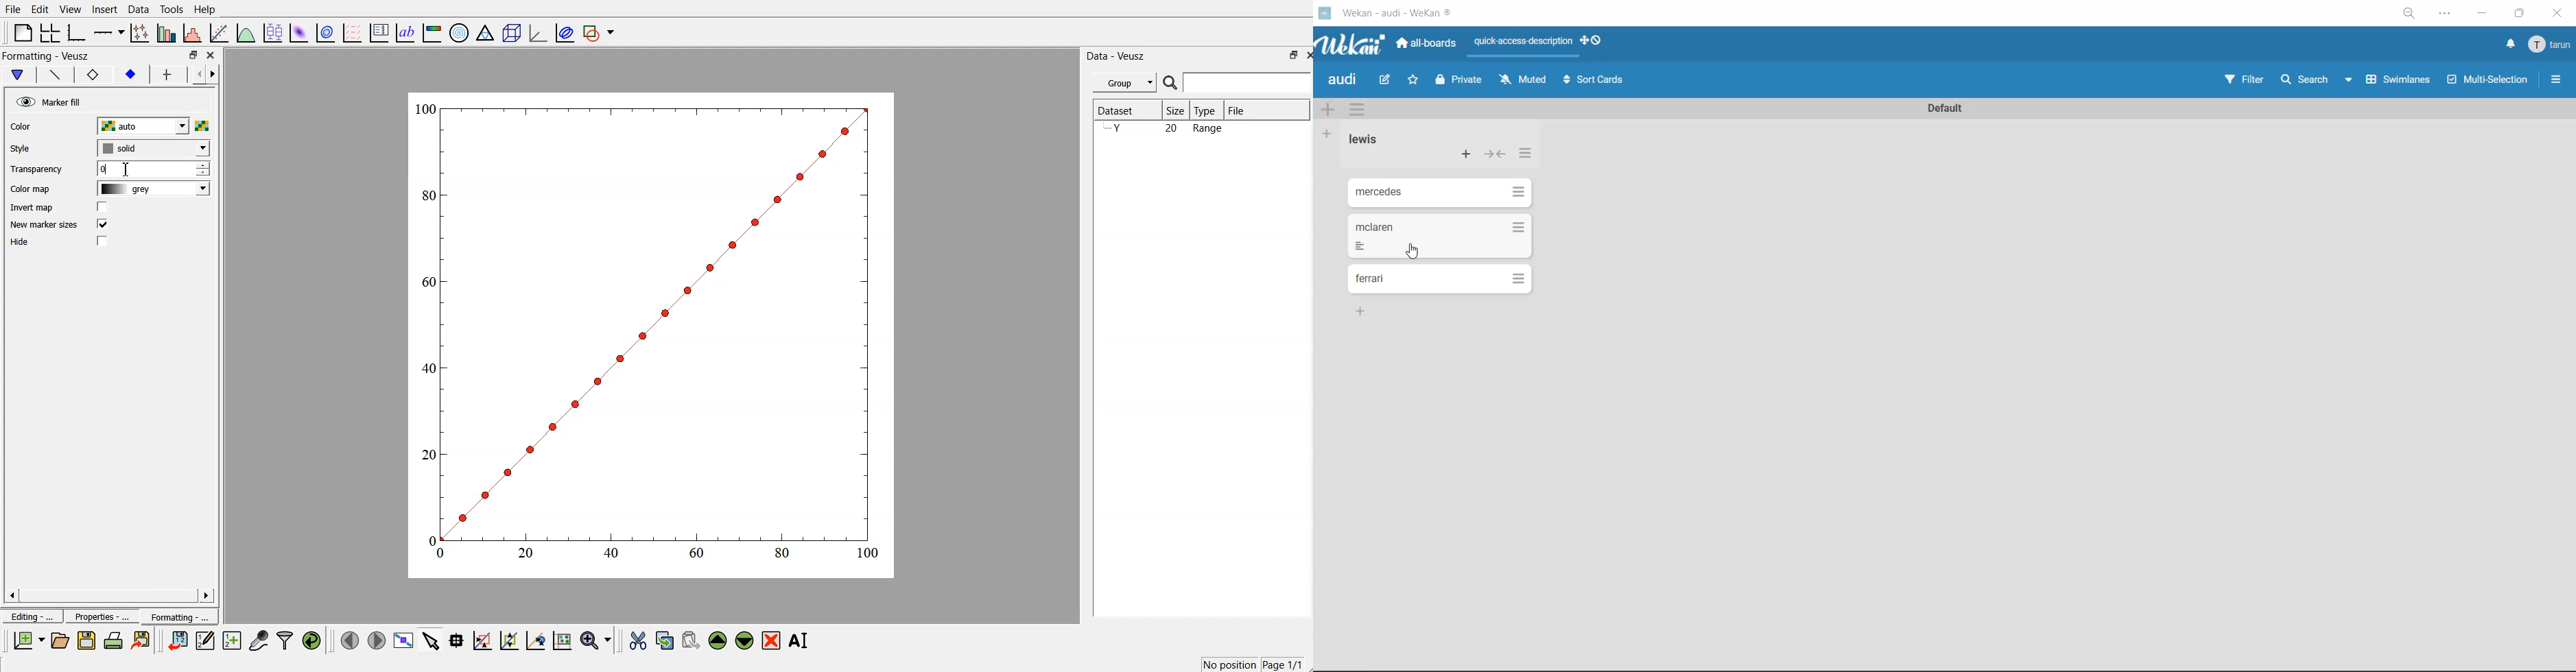 The image size is (2576, 672). What do you see at coordinates (379, 32) in the screenshot?
I see `plot key` at bounding box center [379, 32].